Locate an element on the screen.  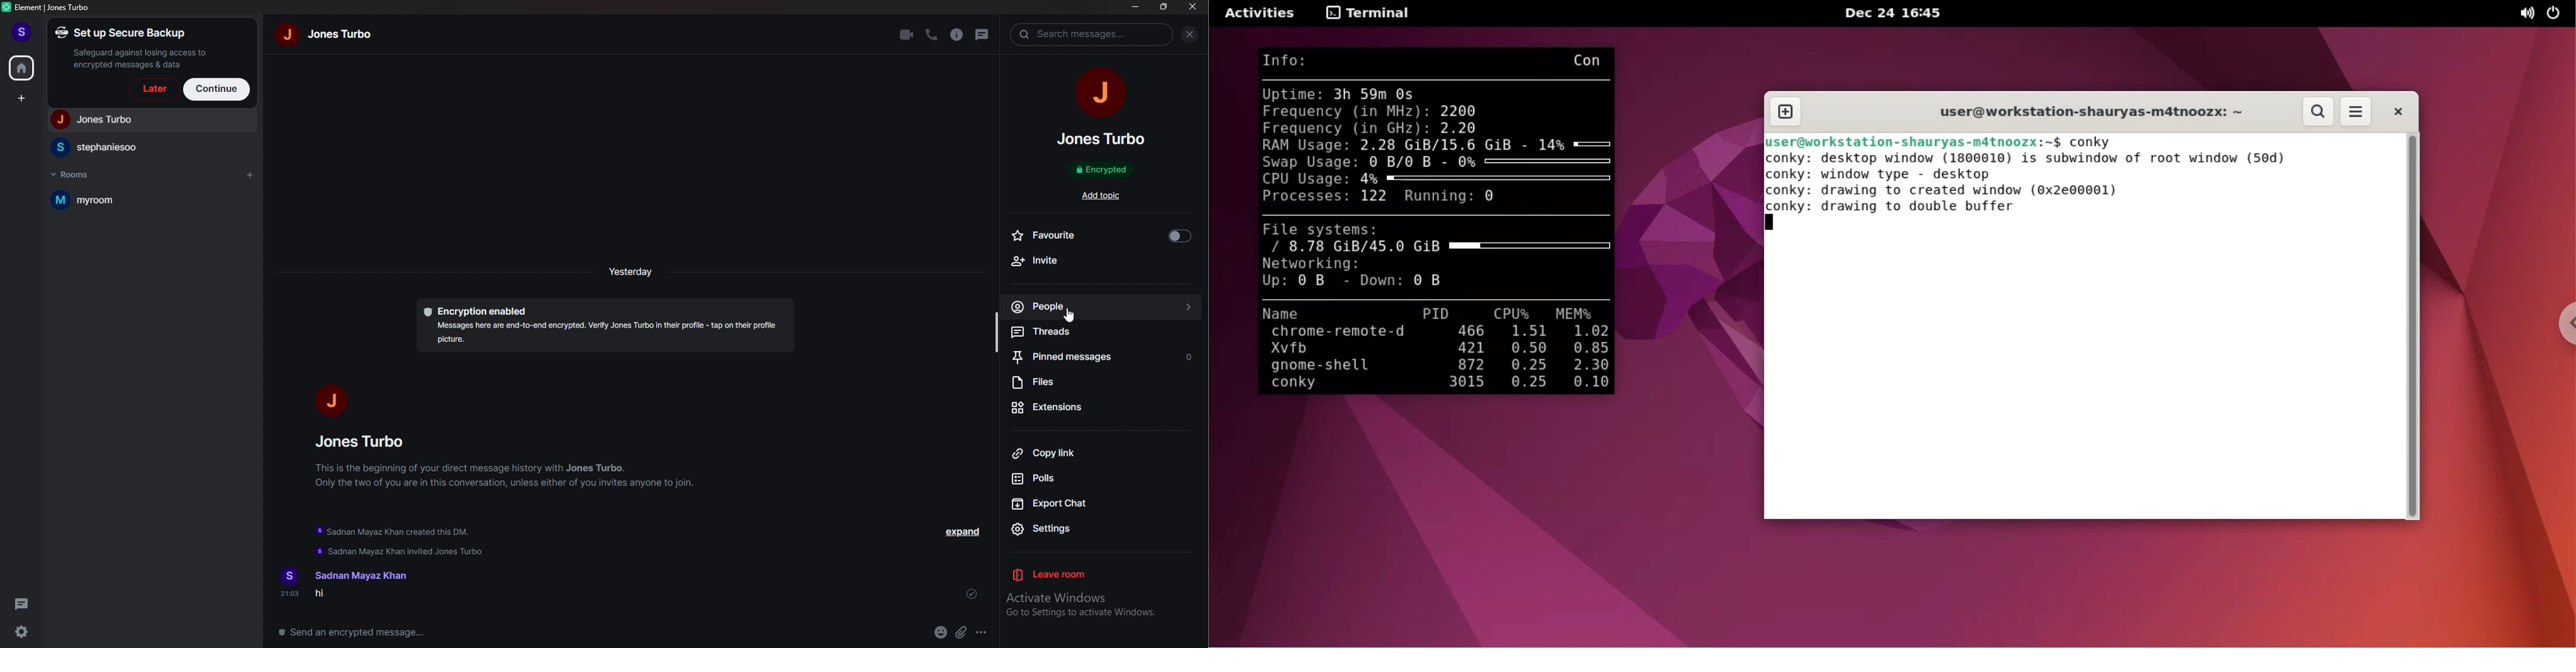
threads is located at coordinates (24, 604).